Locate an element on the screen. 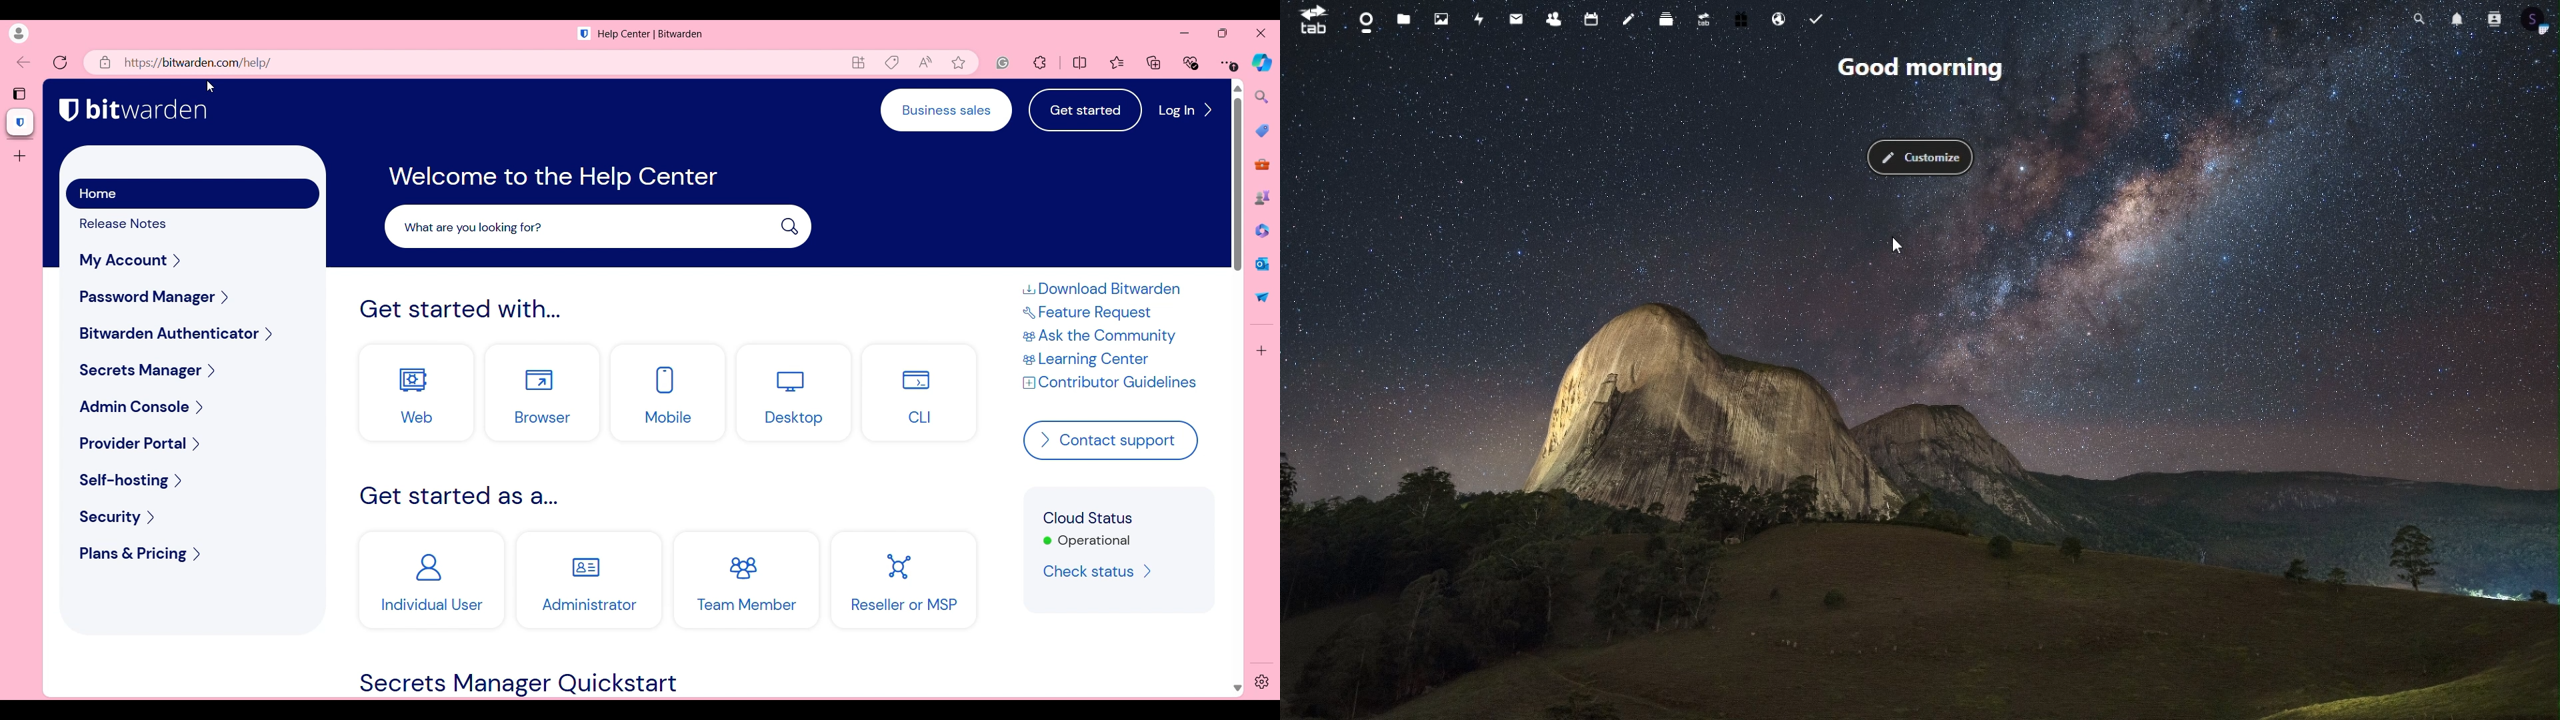  Team Member is located at coordinates (747, 581).